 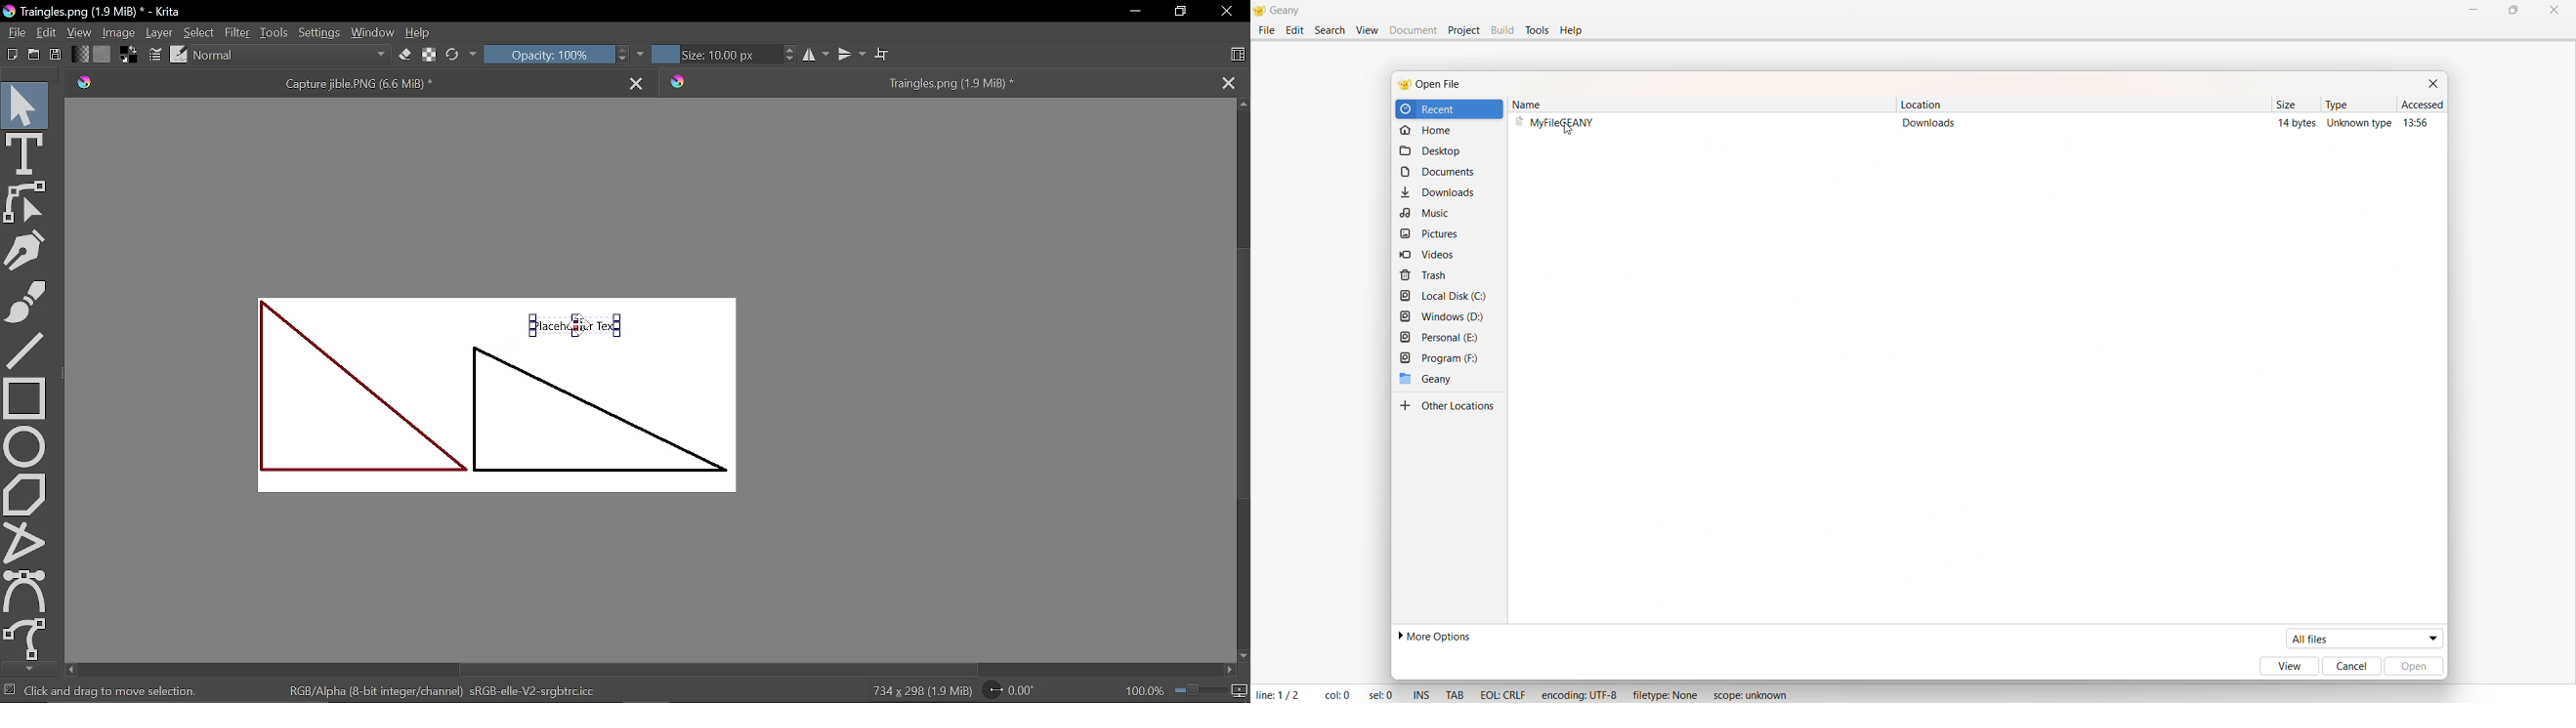 What do you see at coordinates (33, 55) in the screenshot?
I see `Open document` at bounding box center [33, 55].